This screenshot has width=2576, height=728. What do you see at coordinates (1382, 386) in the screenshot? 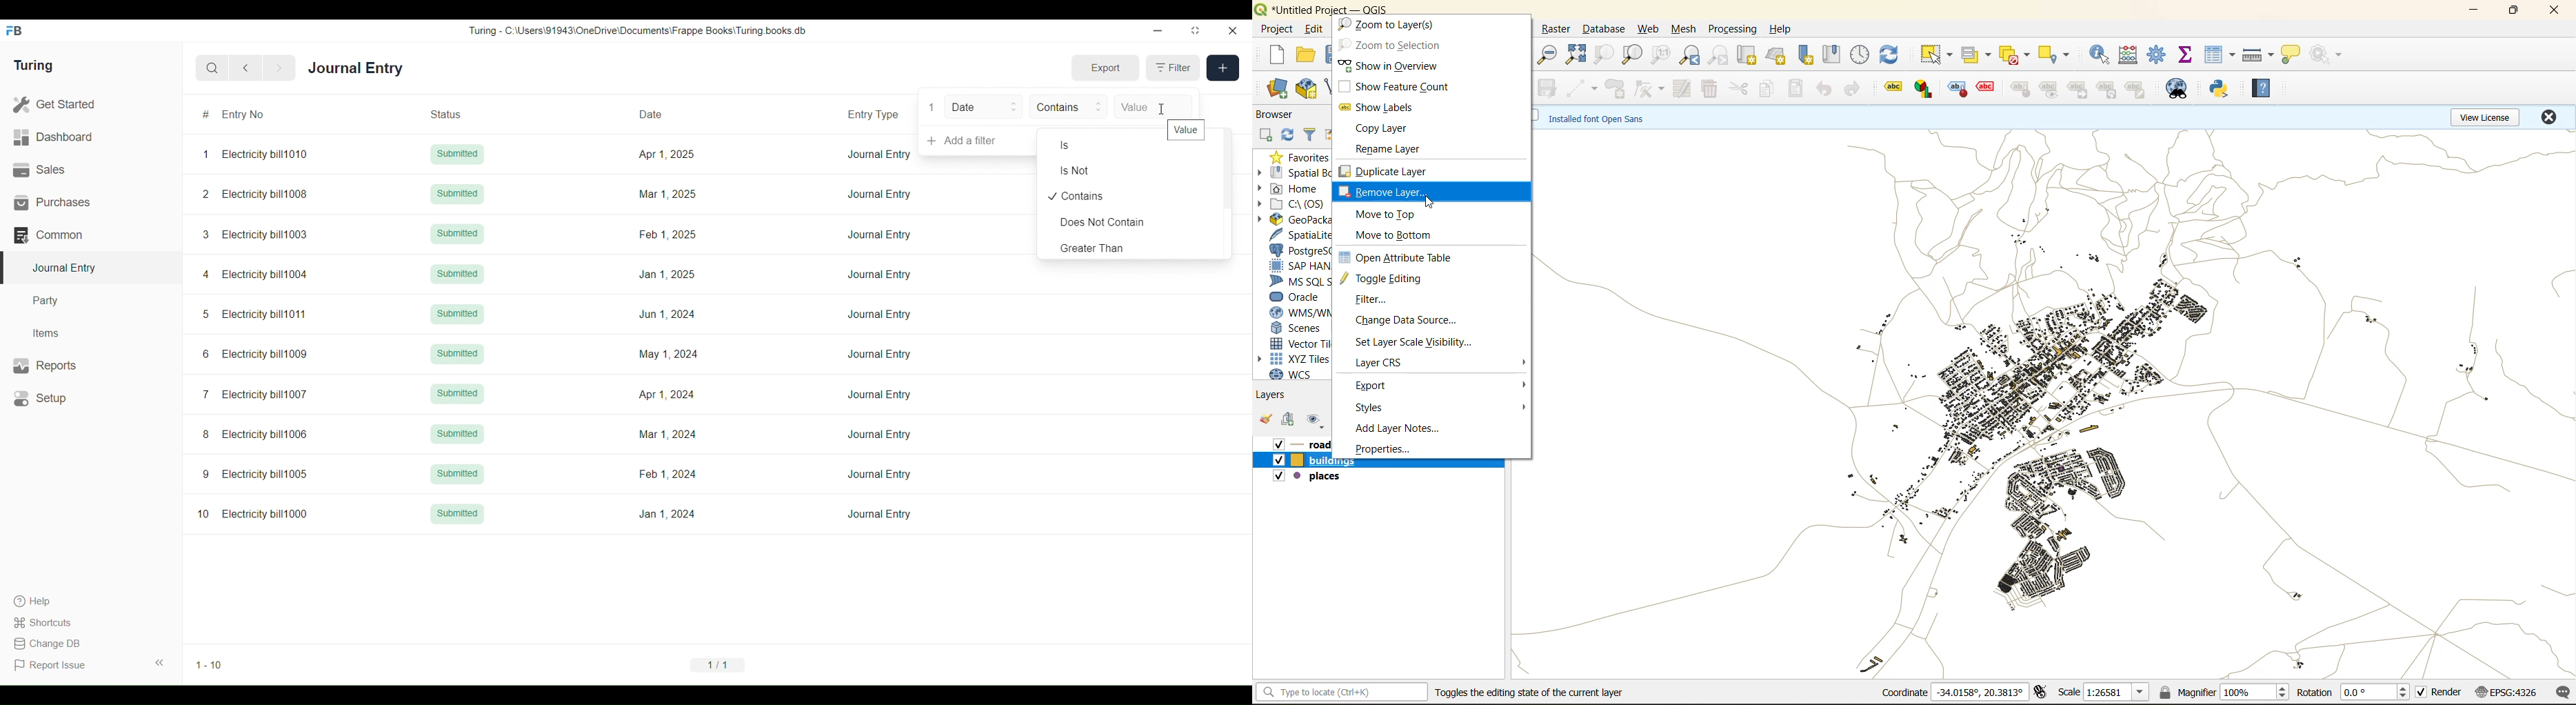
I see `export` at bounding box center [1382, 386].